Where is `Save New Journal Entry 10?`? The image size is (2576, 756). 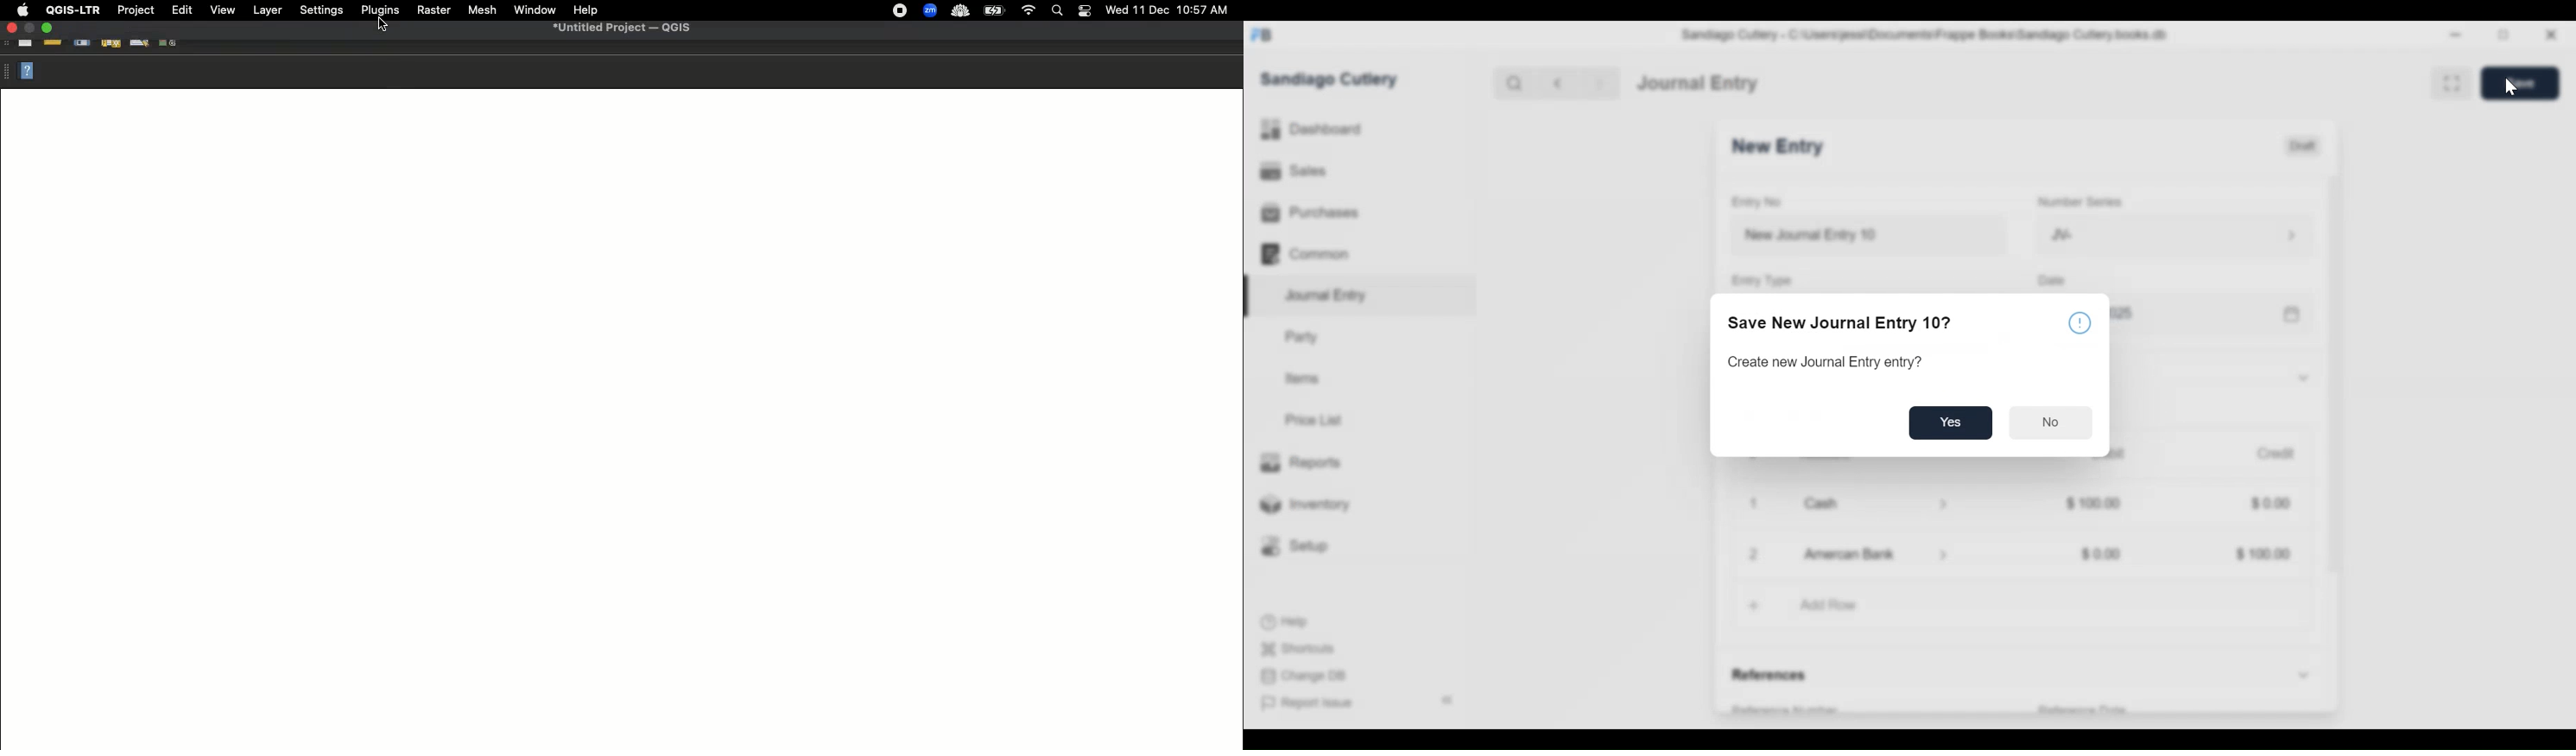
Save New Journal Entry 10? is located at coordinates (1840, 322).